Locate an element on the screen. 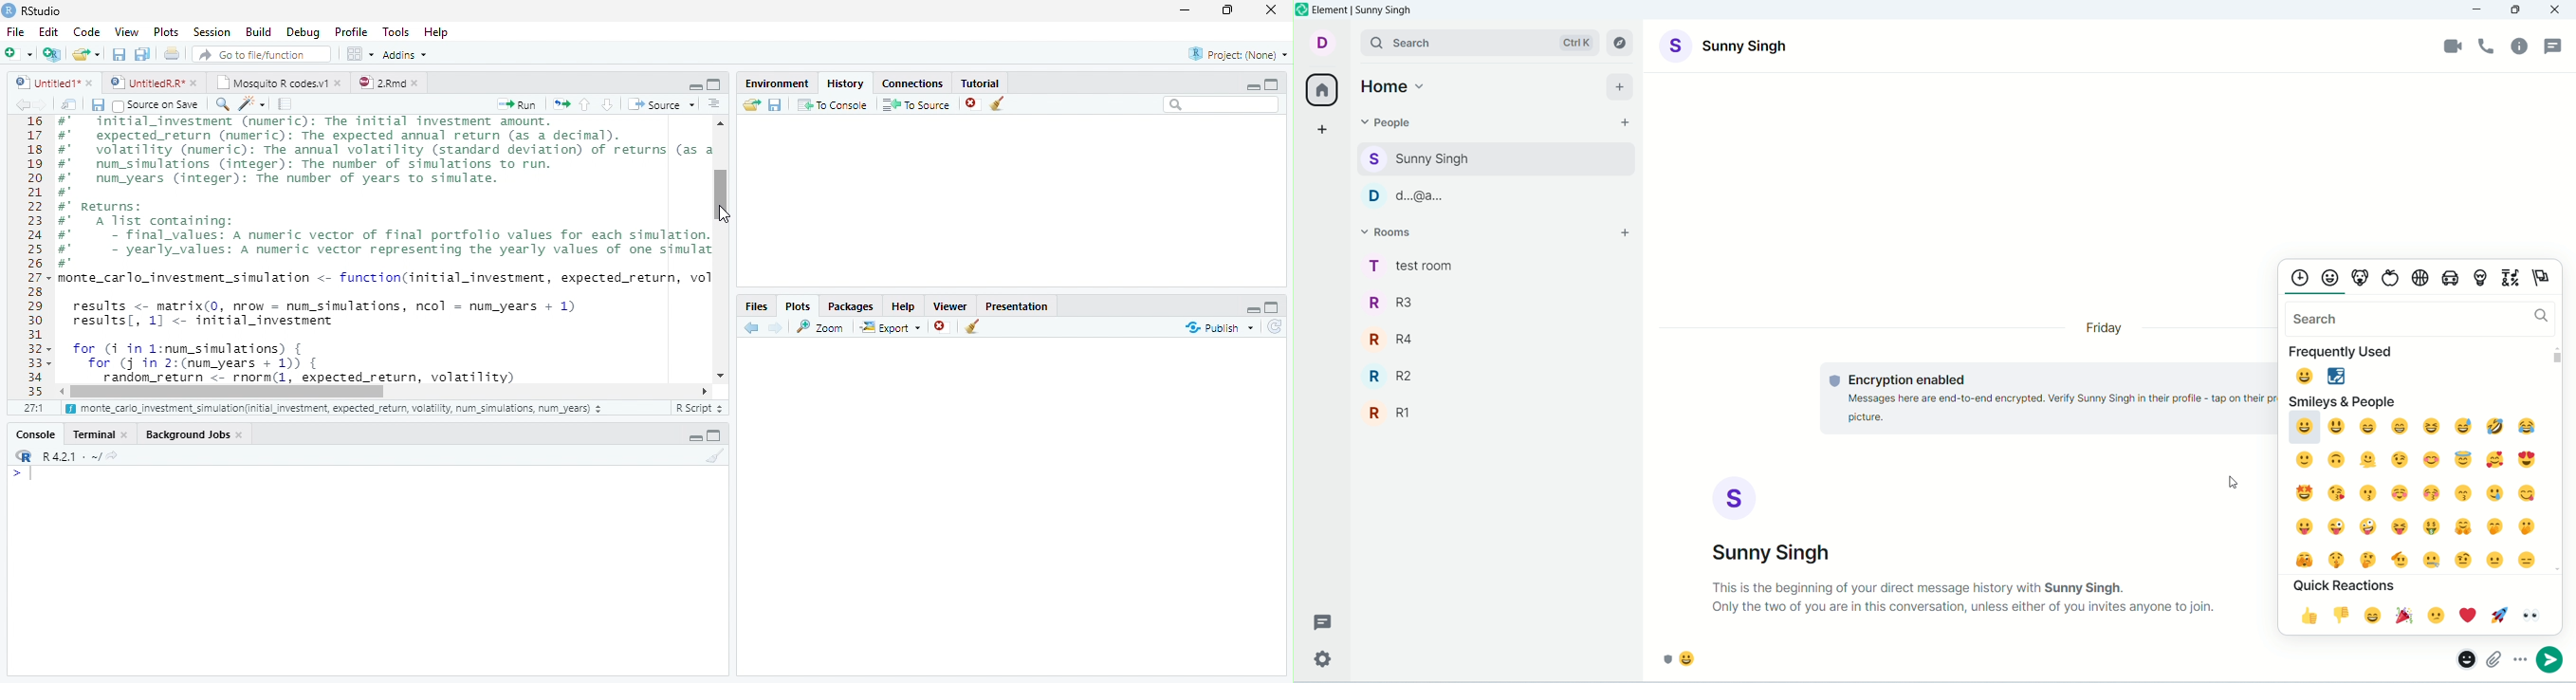 The height and width of the screenshot is (700, 2576). Workspace Panes is located at coordinates (359, 54).